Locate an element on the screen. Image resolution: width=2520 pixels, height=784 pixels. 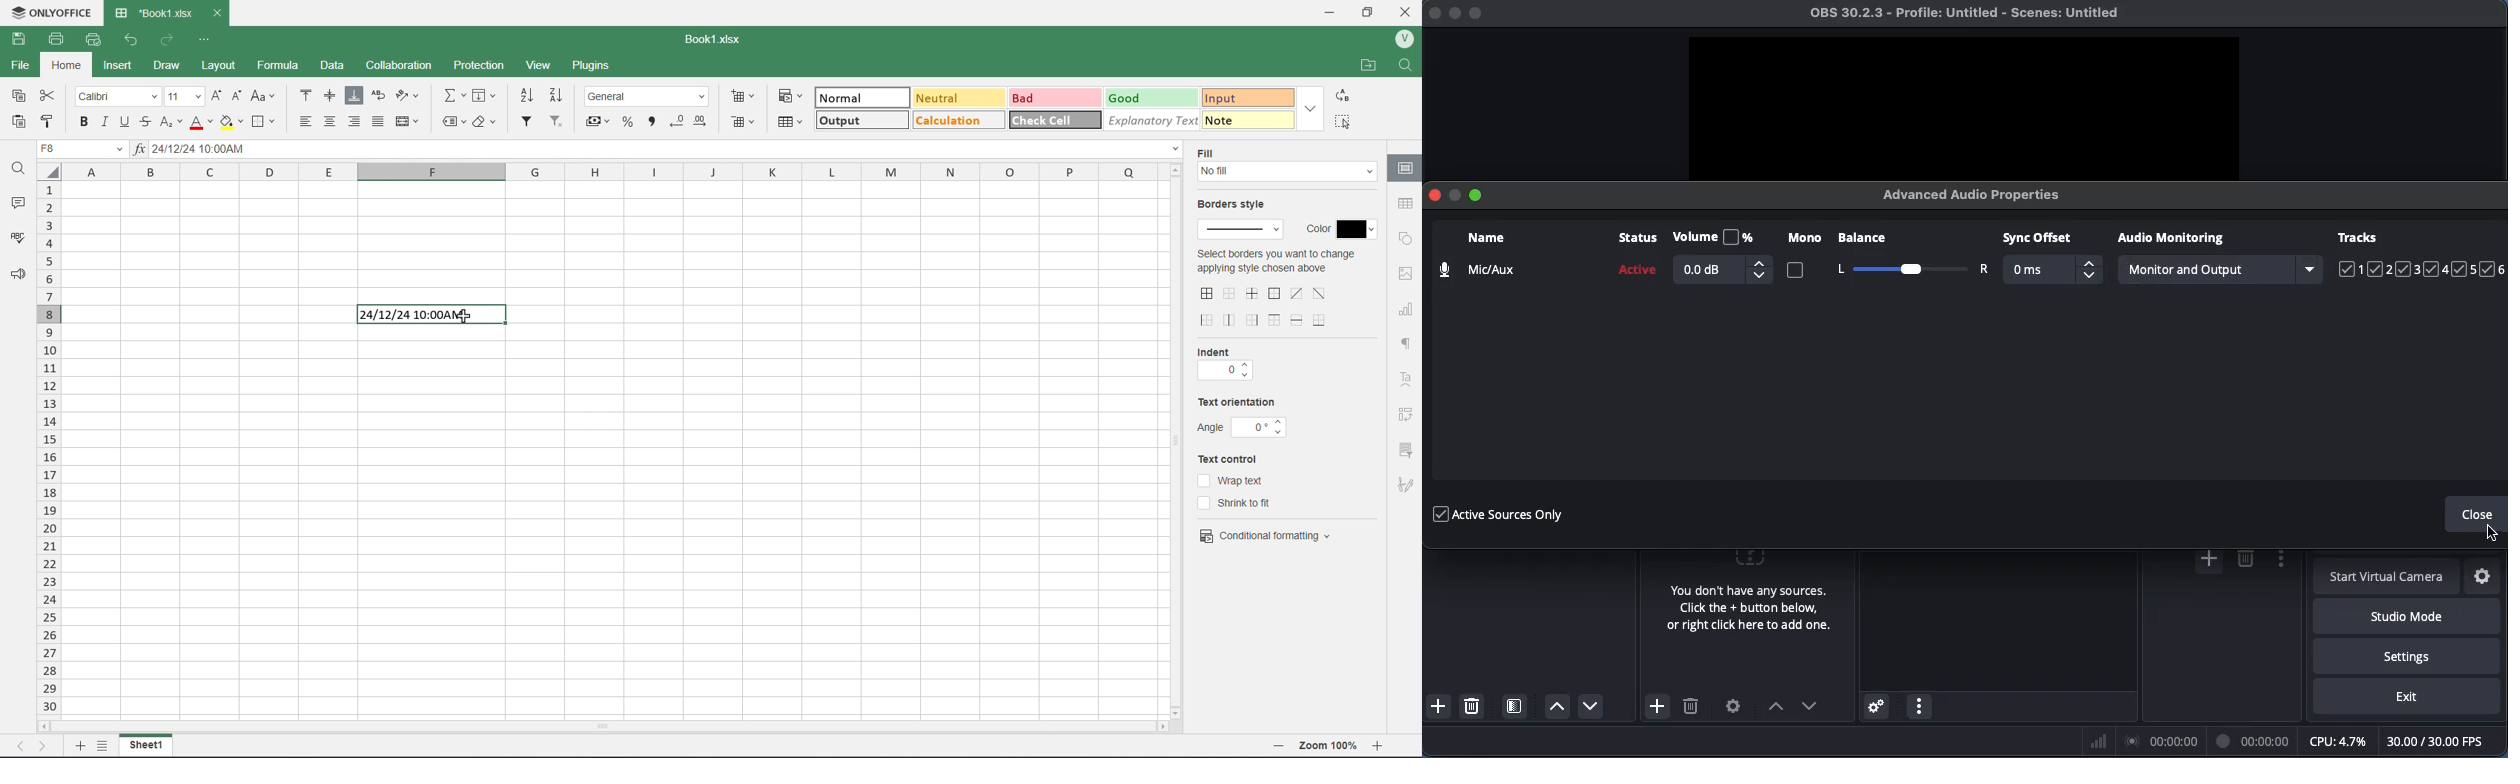
Font Size is located at coordinates (184, 95).